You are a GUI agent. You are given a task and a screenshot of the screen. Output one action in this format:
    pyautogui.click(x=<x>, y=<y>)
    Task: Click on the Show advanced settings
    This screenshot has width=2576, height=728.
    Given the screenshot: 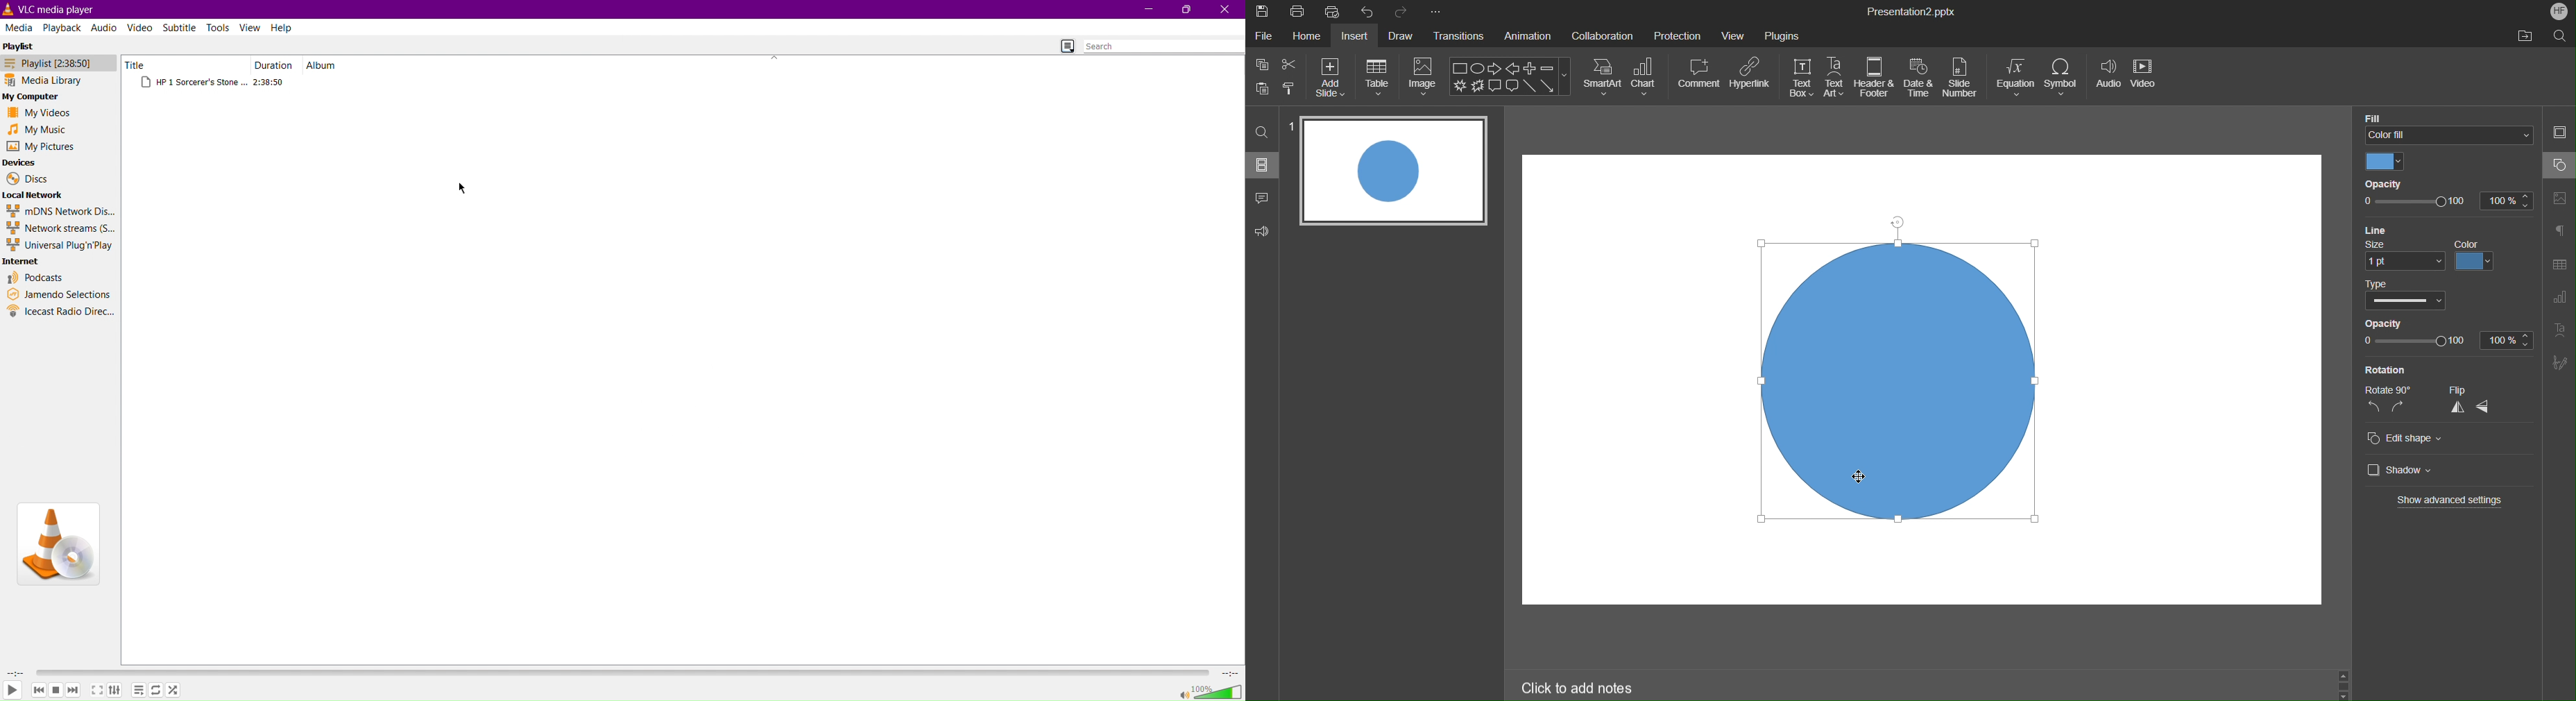 What is the action you would take?
    pyautogui.click(x=2452, y=501)
    